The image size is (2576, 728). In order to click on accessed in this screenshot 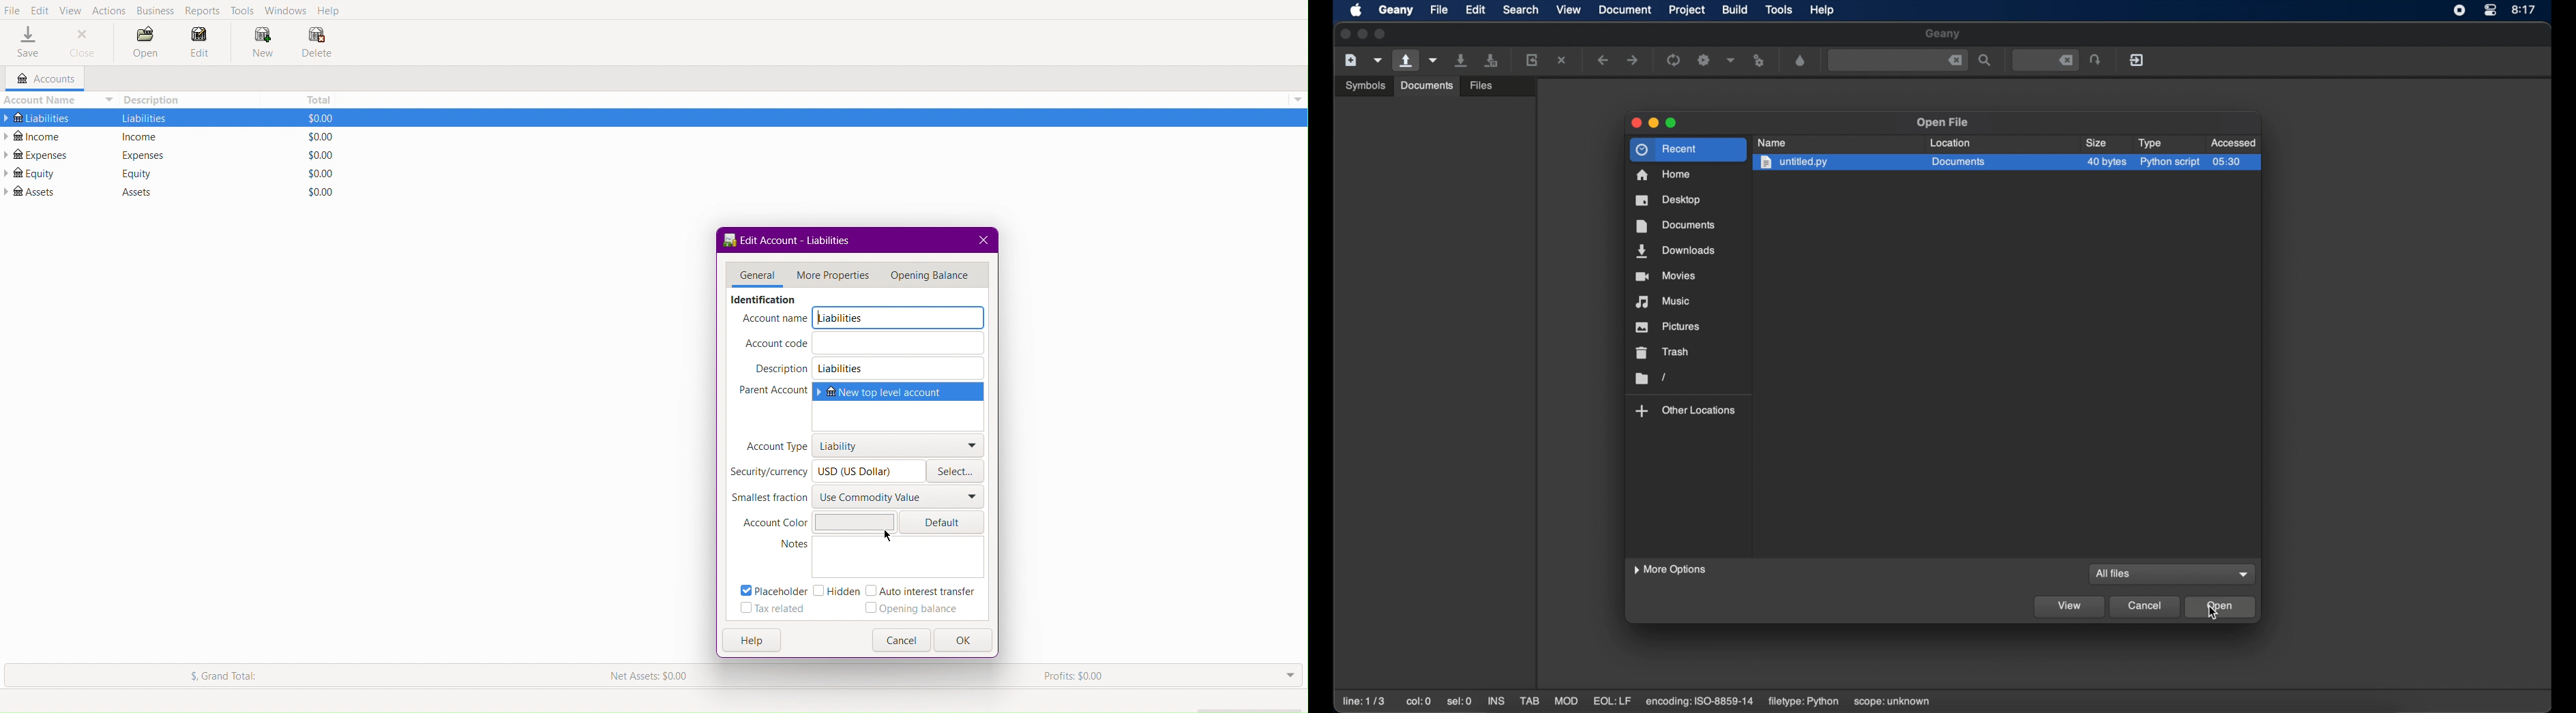, I will do `click(2233, 143)`.